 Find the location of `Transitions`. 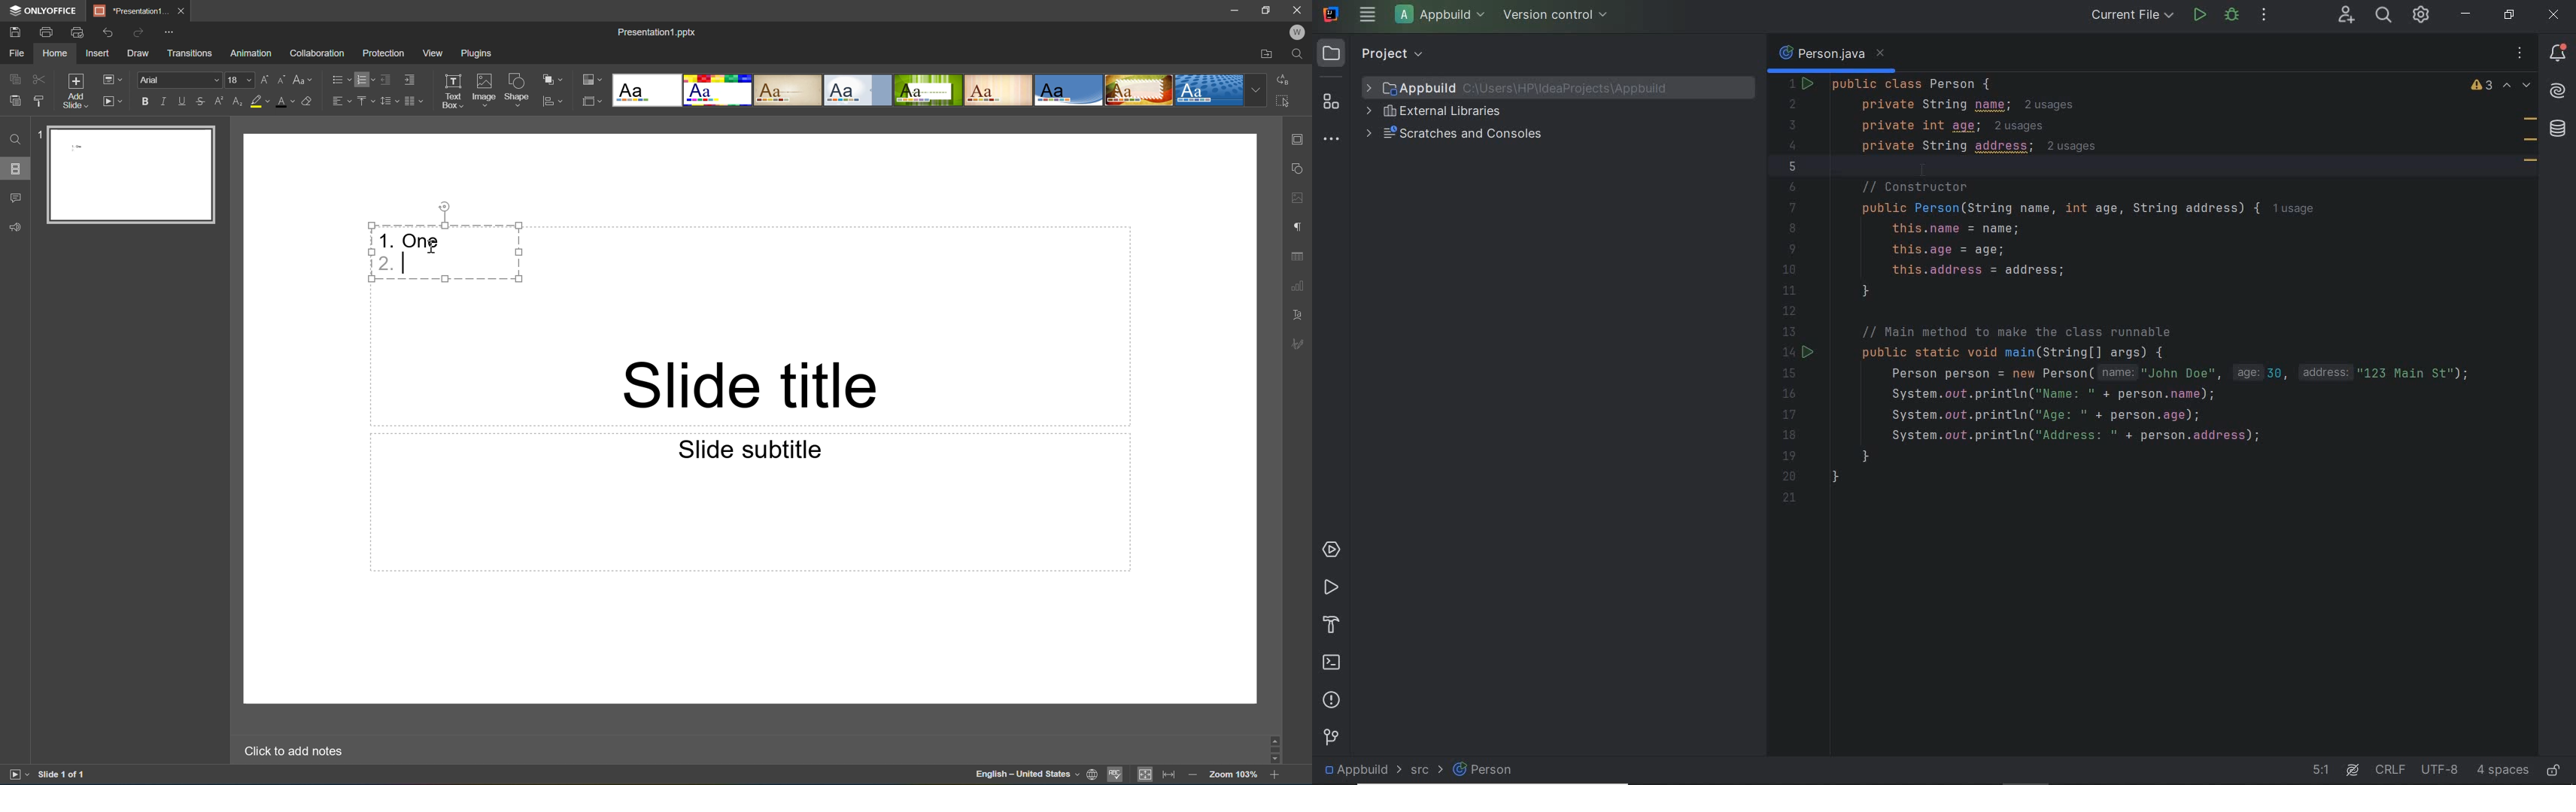

Transitions is located at coordinates (191, 53).